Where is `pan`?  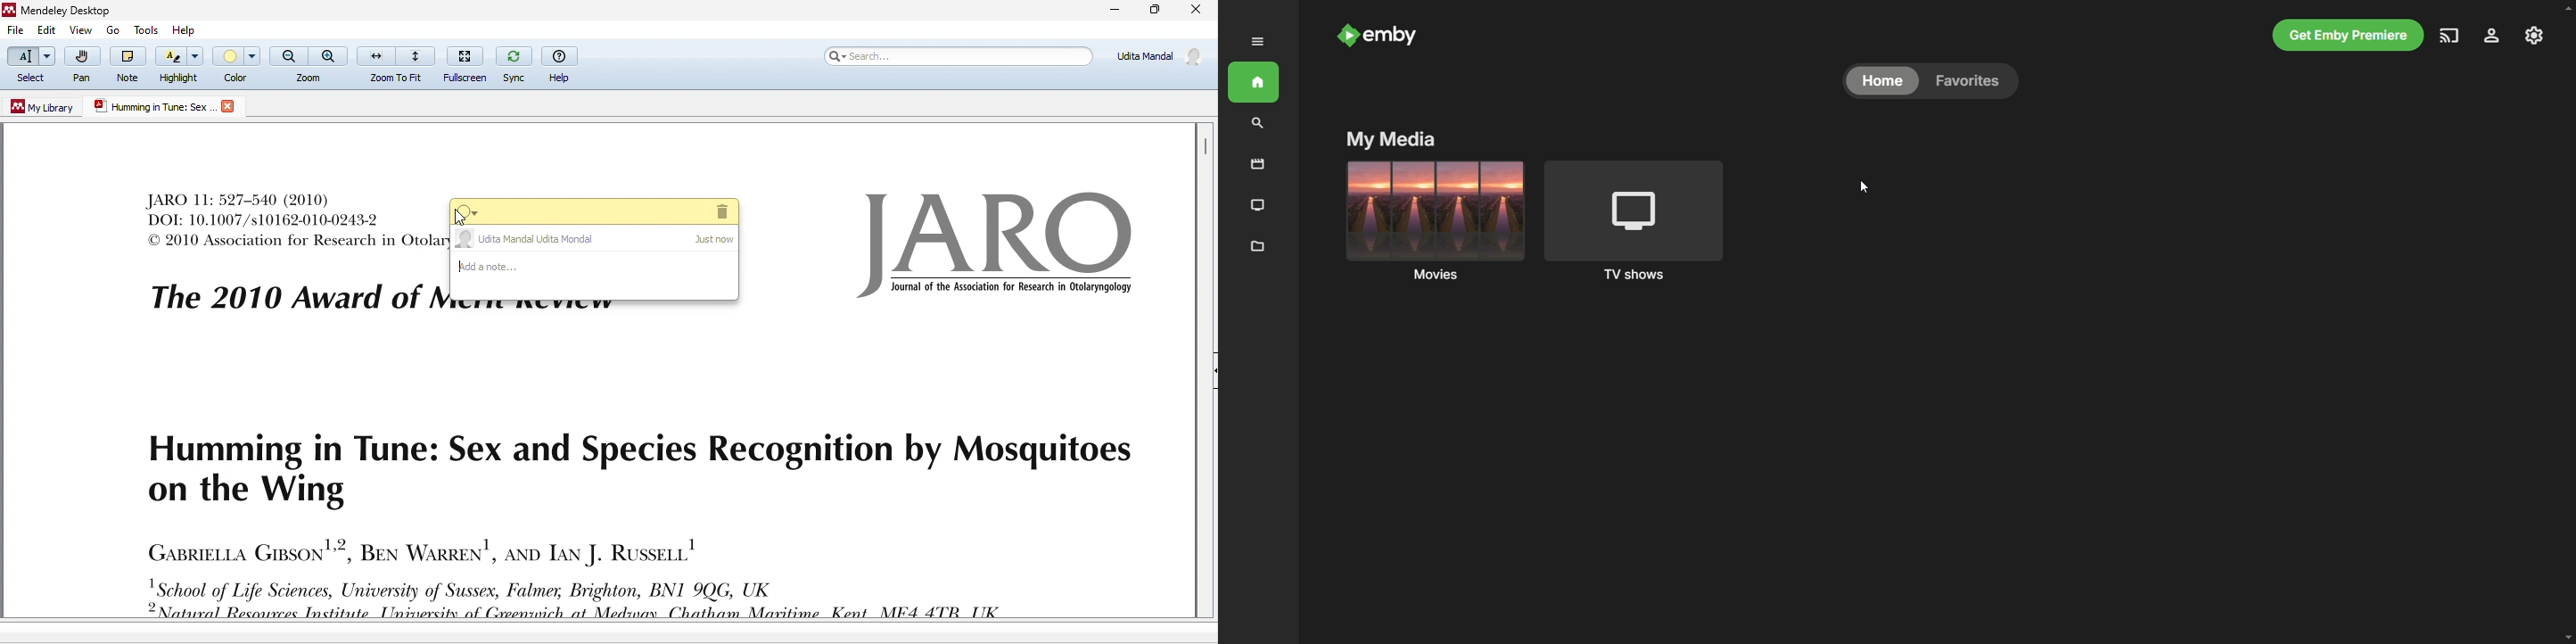 pan is located at coordinates (86, 66).